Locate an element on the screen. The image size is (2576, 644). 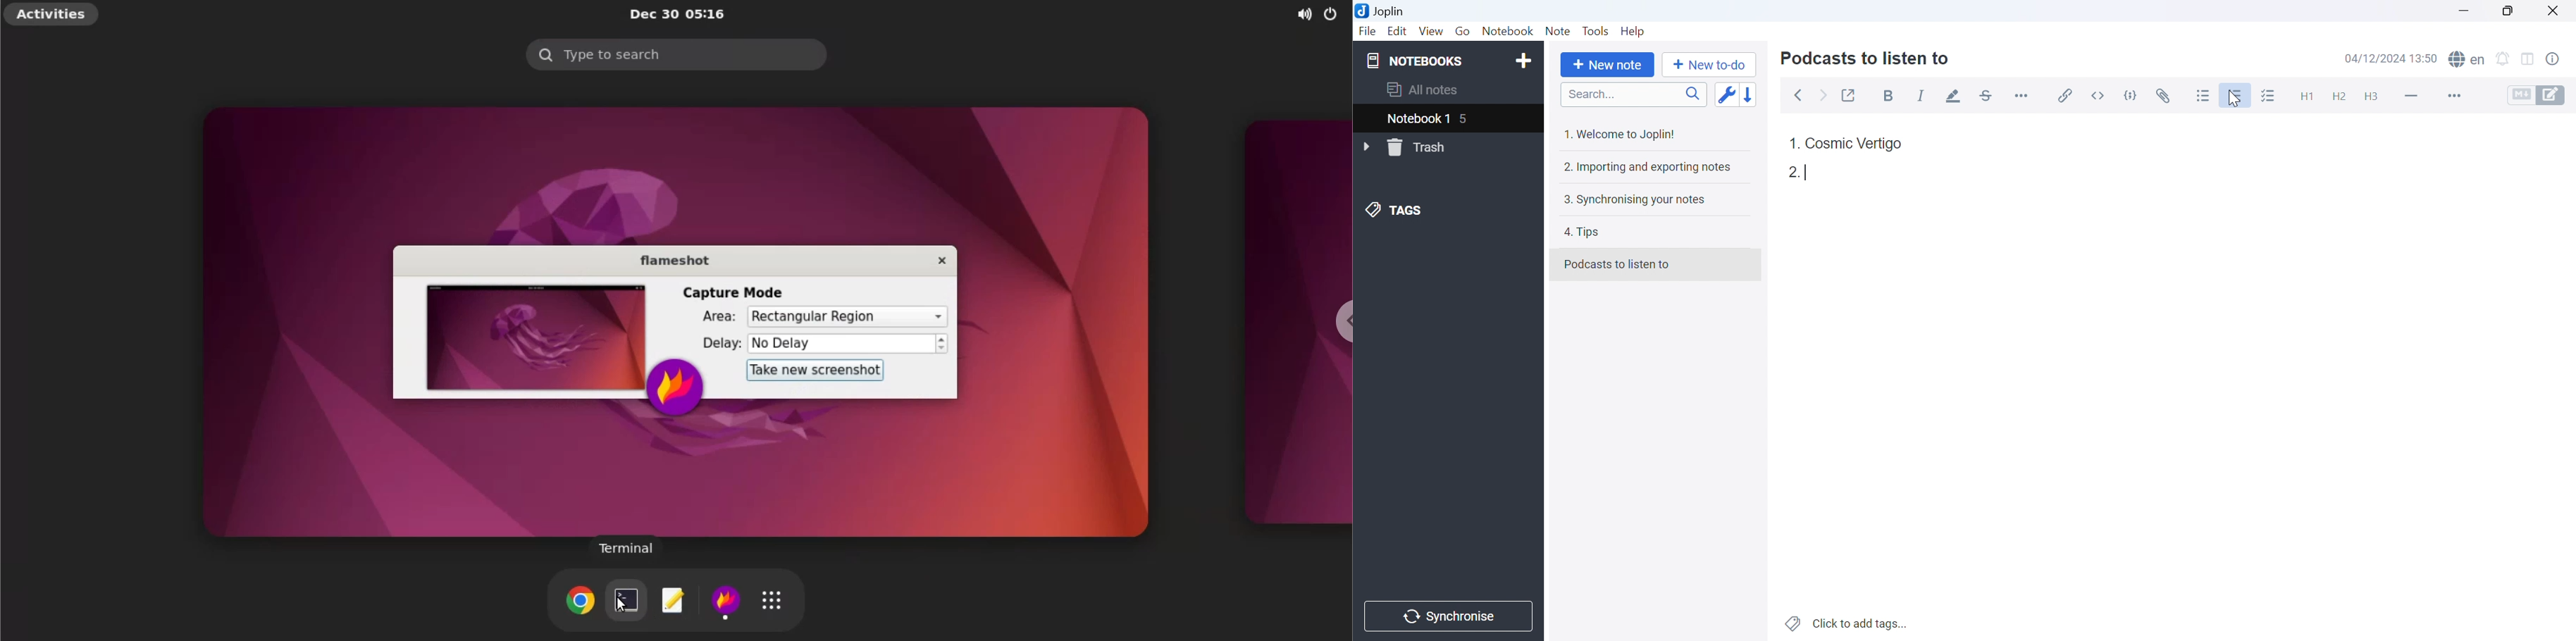
Click to add notes... is located at coordinates (1848, 622).